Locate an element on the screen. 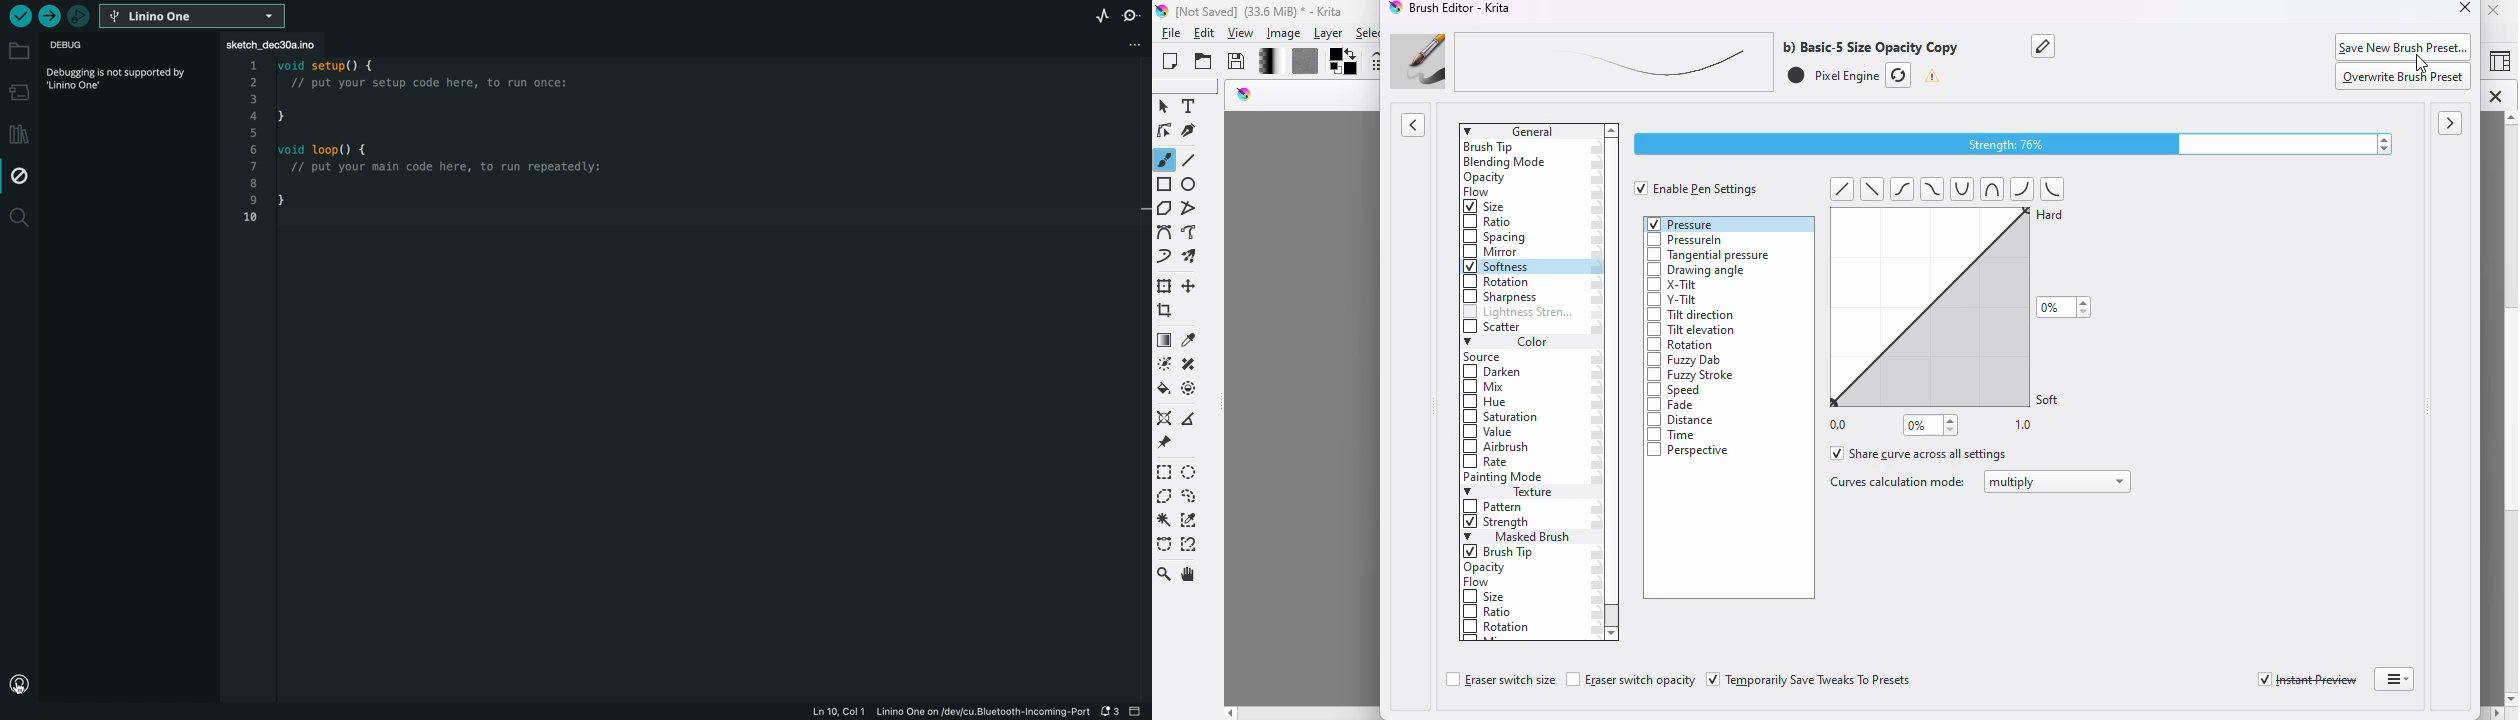  board manager is located at coordinates (18, 90).